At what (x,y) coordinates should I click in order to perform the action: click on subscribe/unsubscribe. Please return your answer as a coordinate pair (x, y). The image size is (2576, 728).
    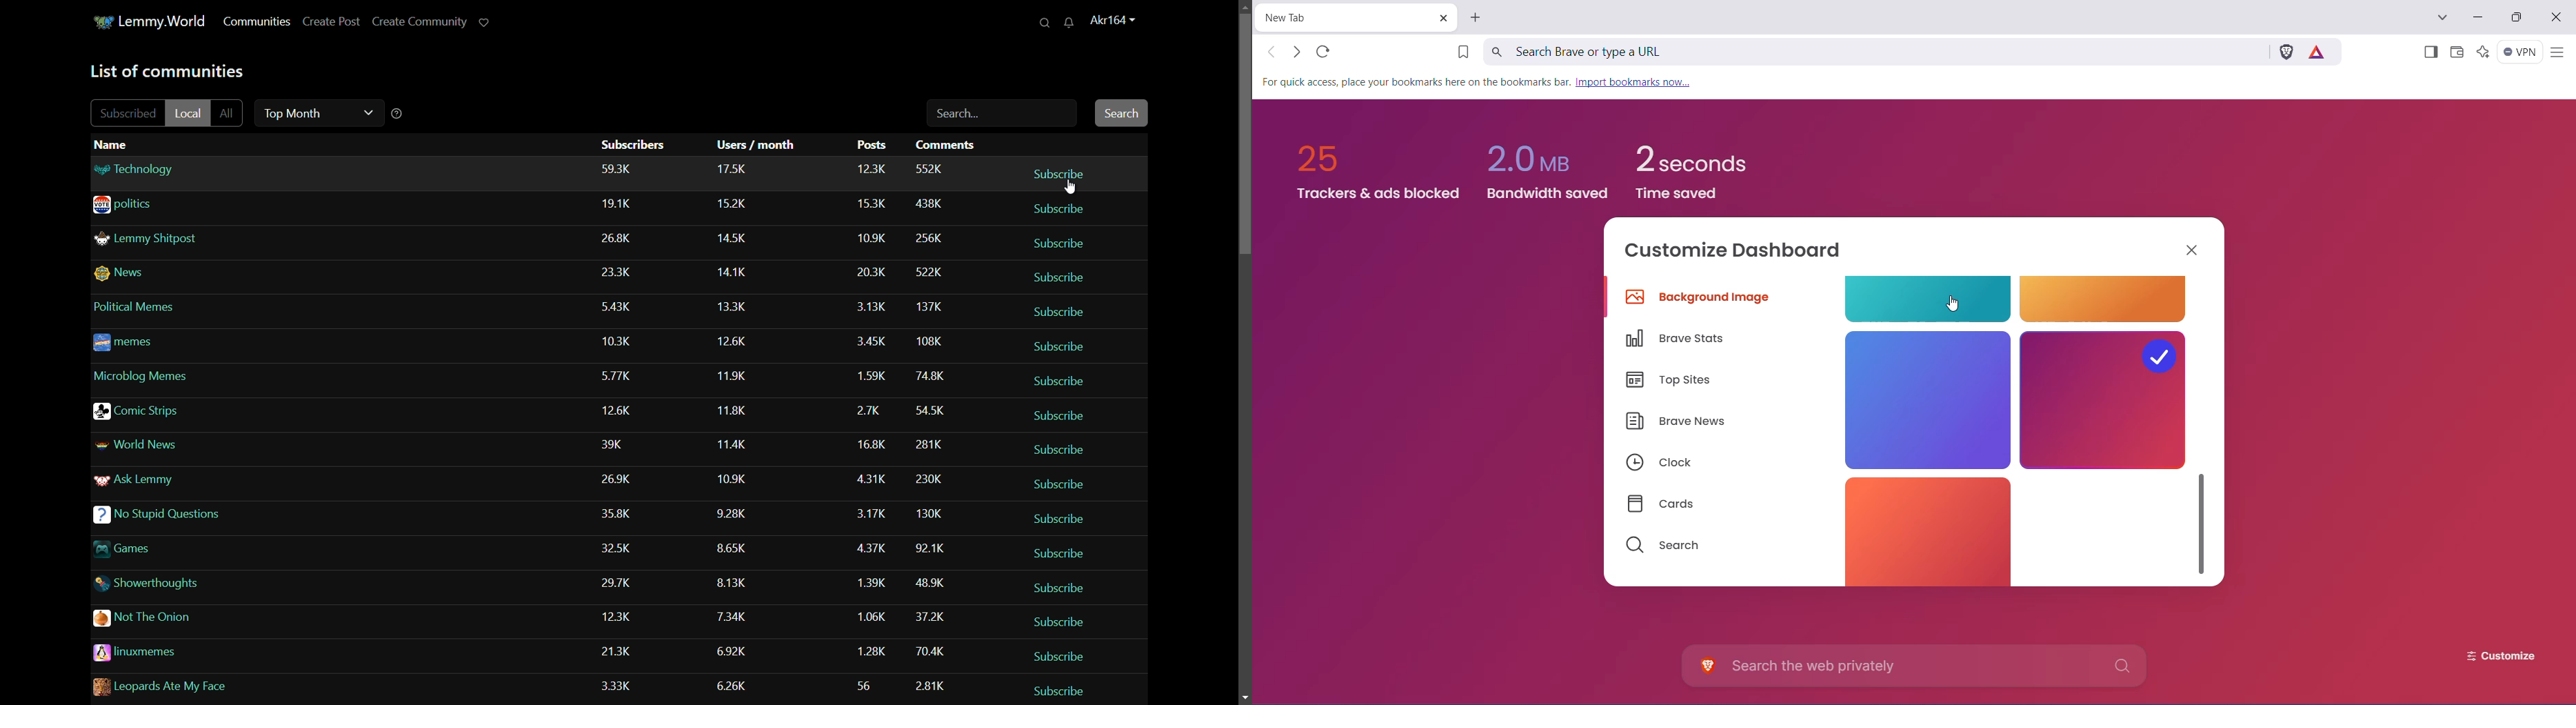
    Looking at the image, I should click on (1055, 275).